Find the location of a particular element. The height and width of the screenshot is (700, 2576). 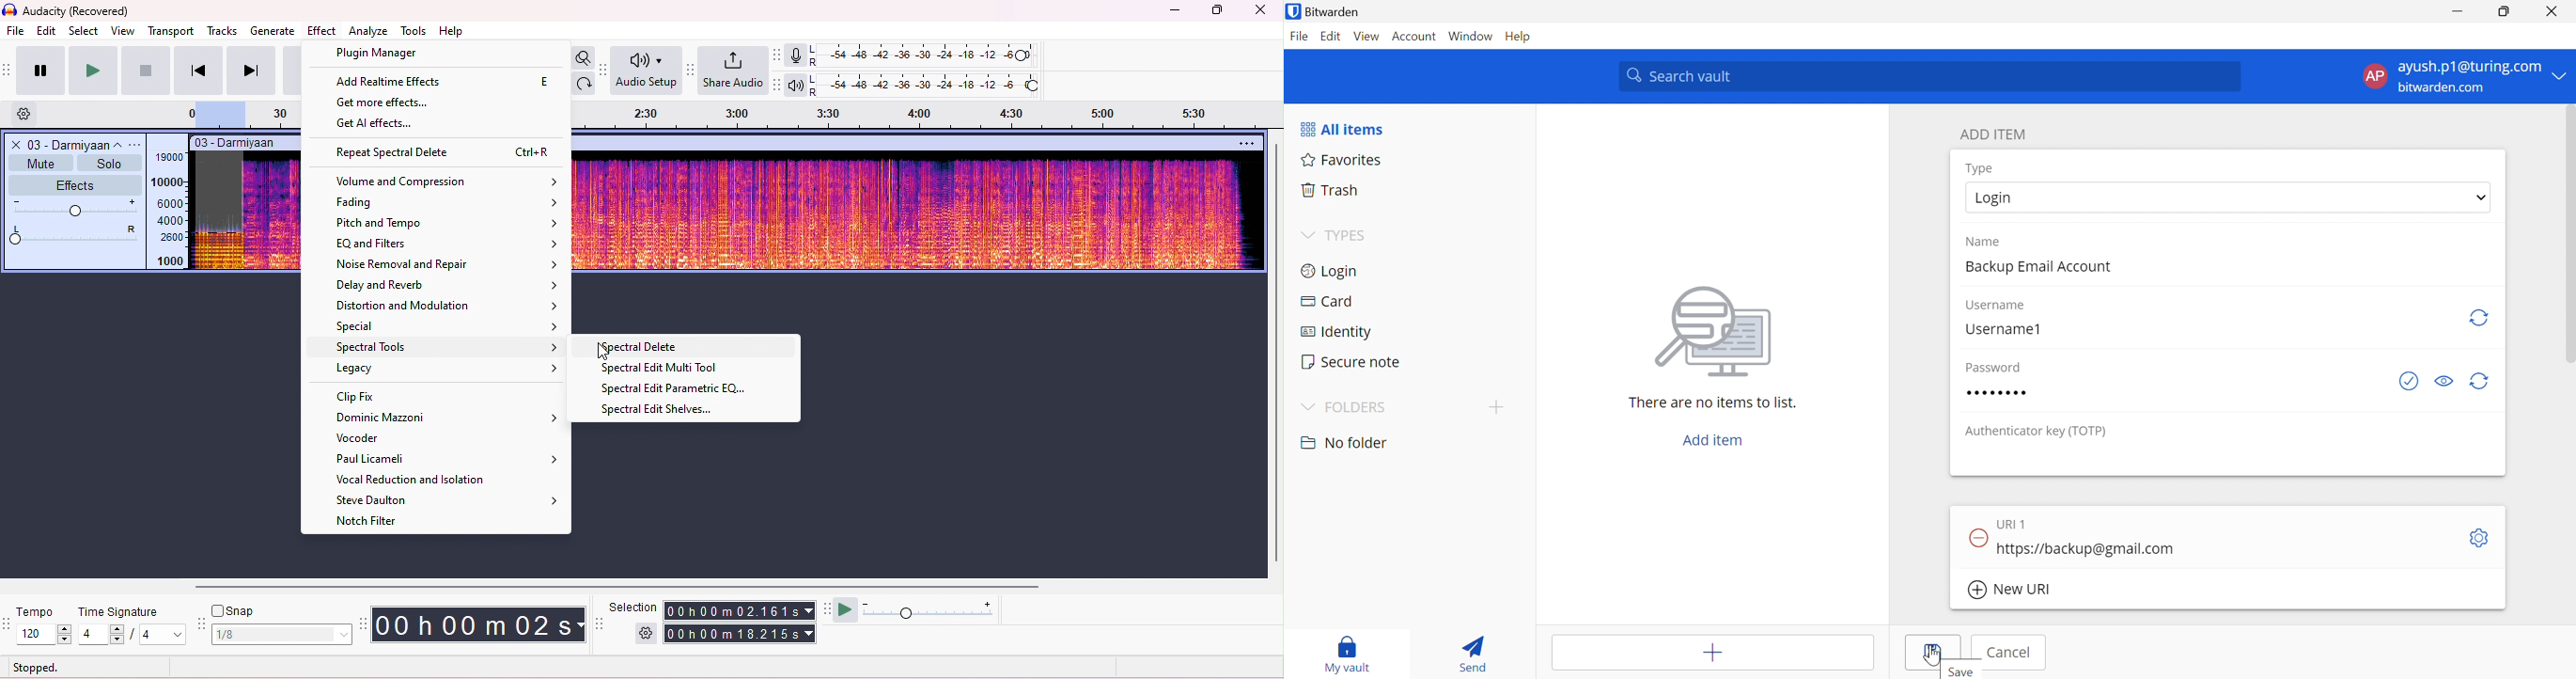

timeline is located at coordinates (929, 118).